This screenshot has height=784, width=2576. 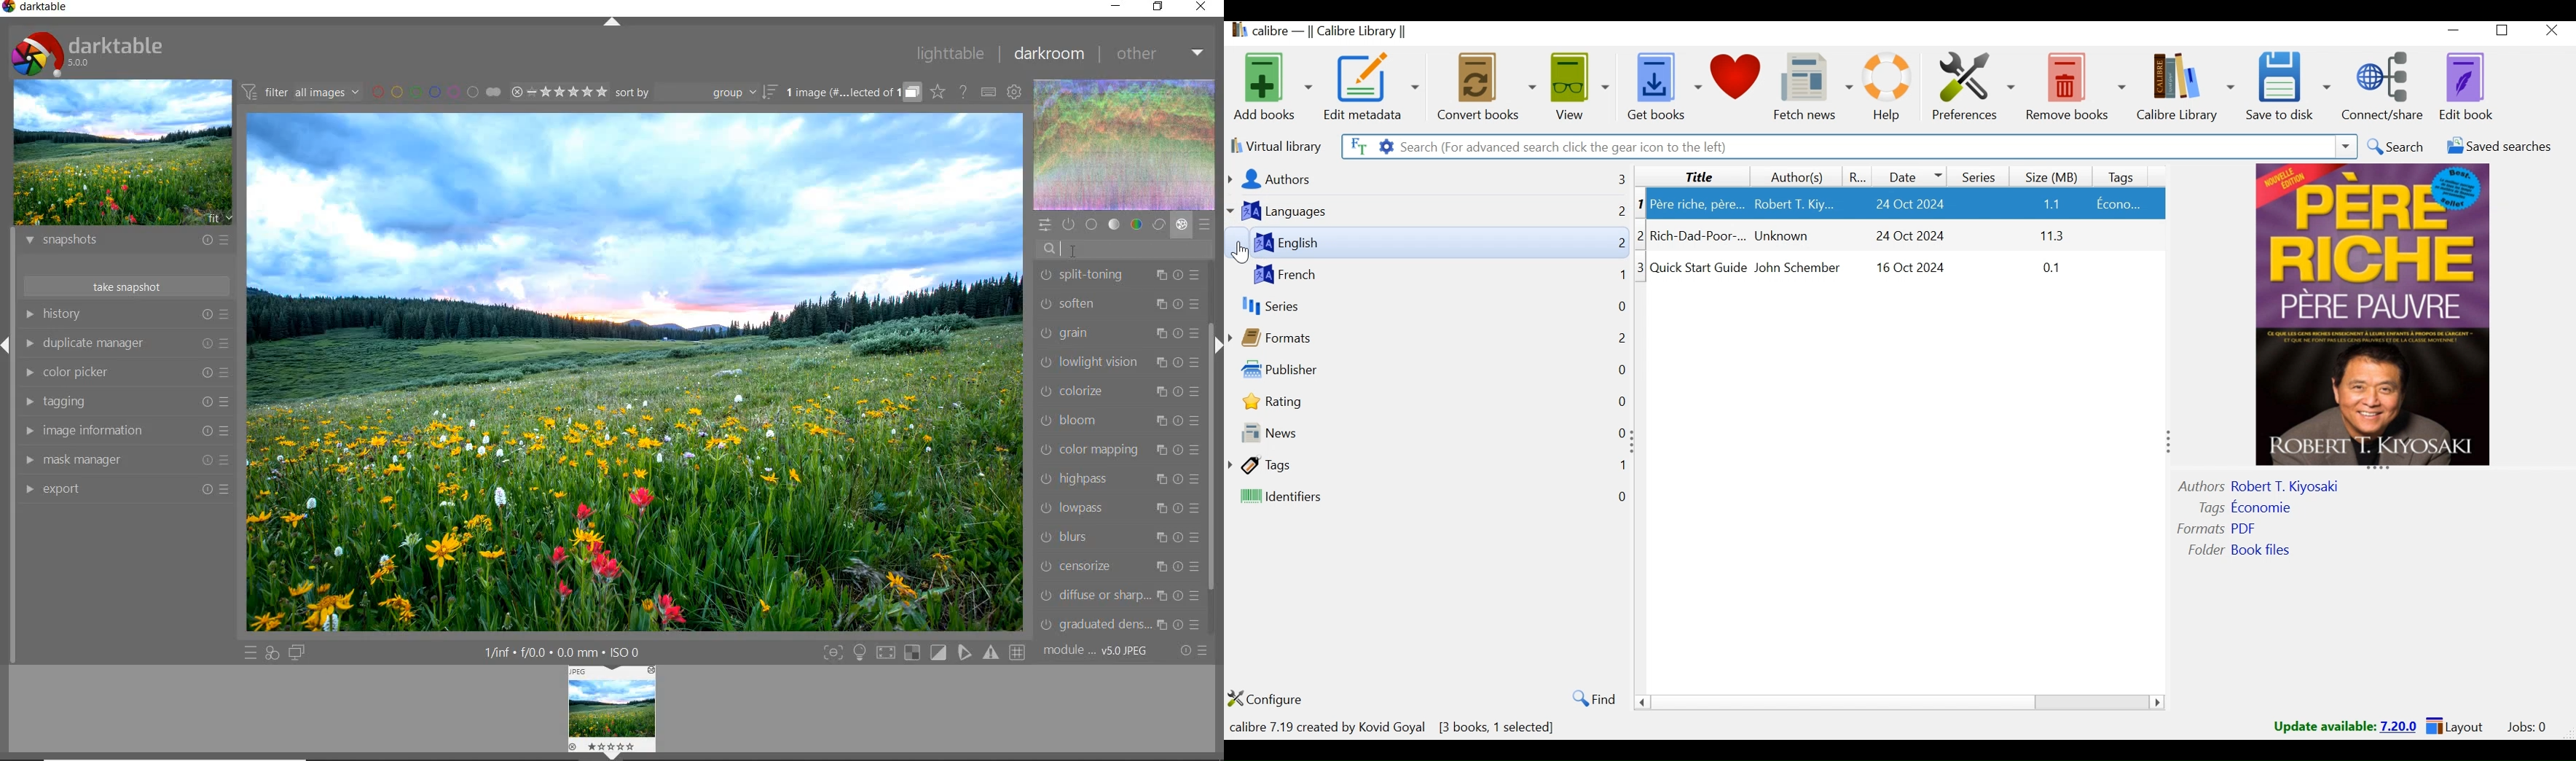 I want to click on watermark, so click(x=1125, y=249).